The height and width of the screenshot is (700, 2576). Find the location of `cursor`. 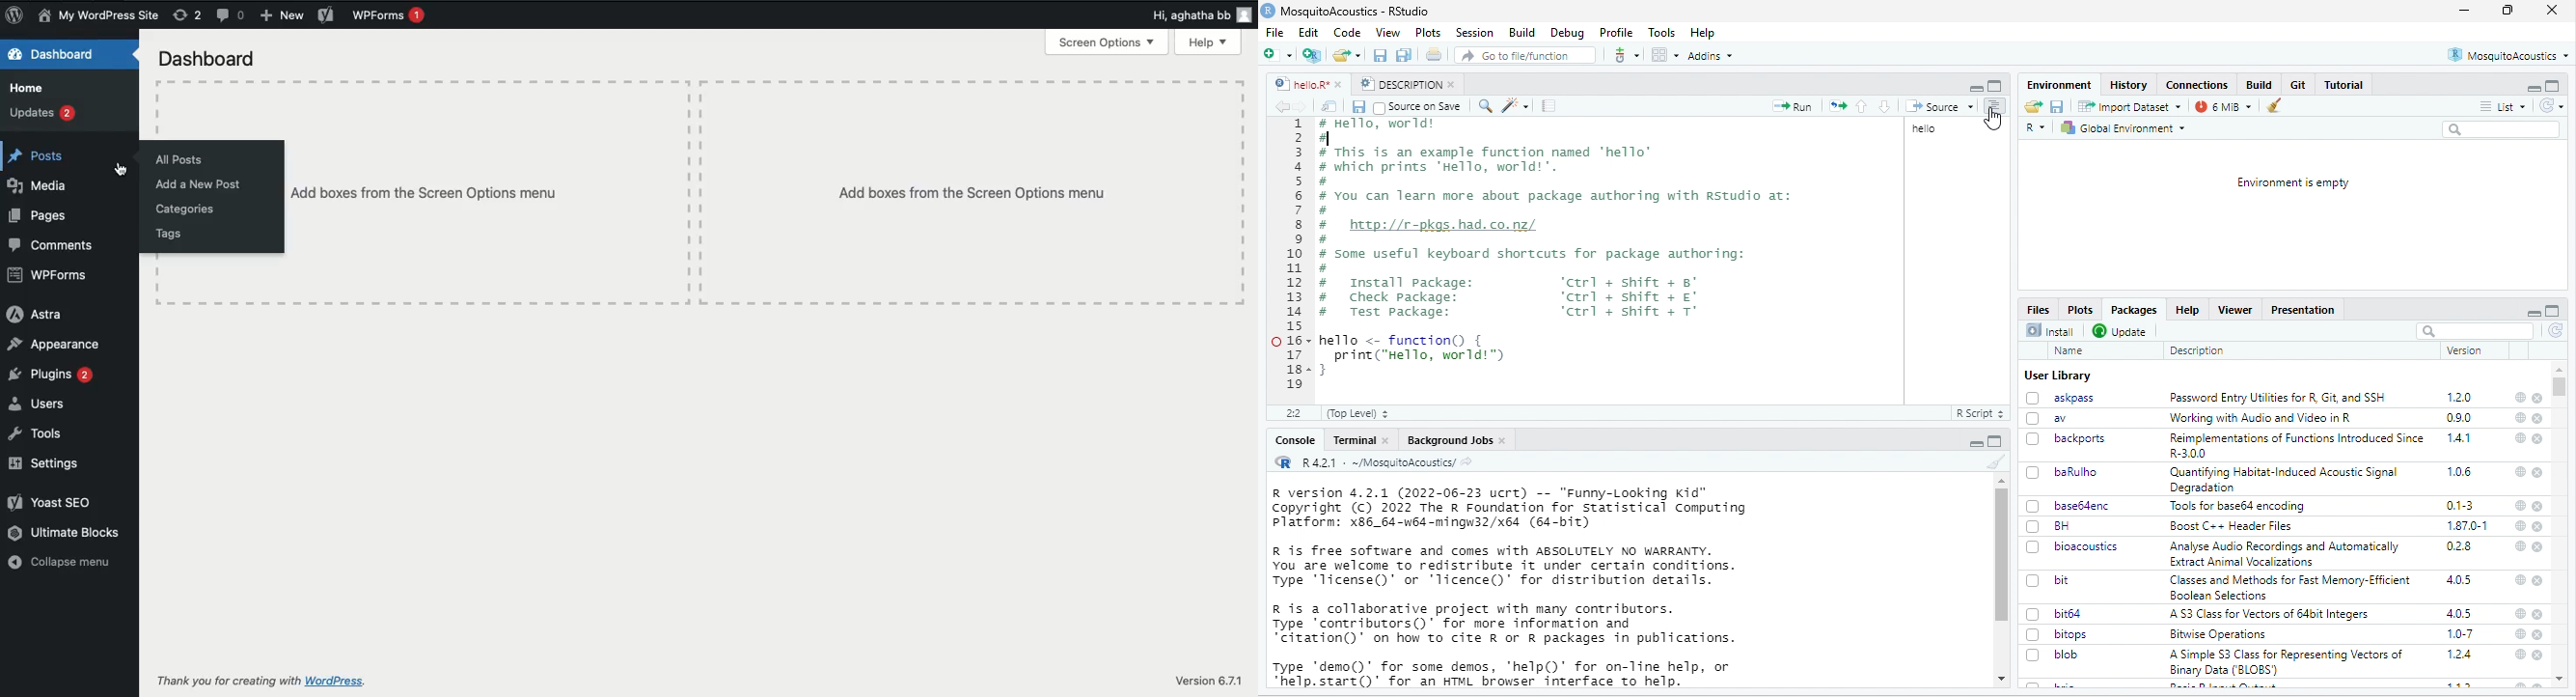

cursor is located at coordinates (1993, 120).